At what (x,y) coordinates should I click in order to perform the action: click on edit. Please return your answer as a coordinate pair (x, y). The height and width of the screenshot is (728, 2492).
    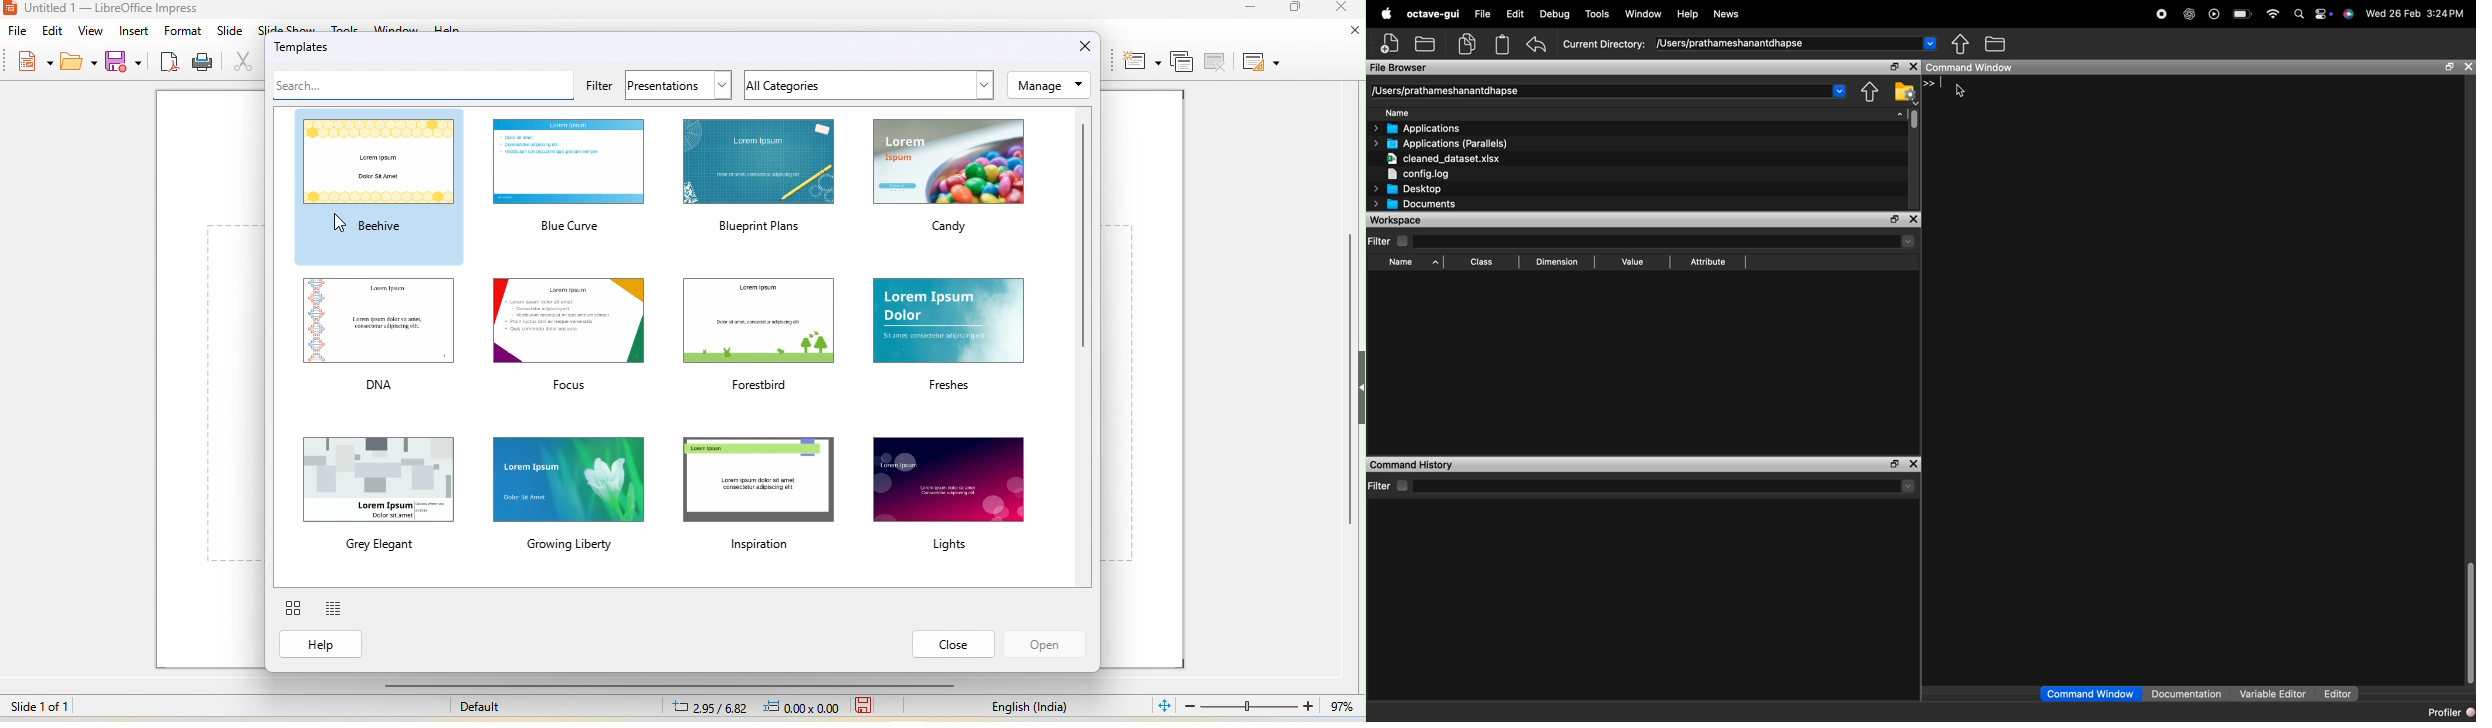
    Looking at the image, I should click on (53, 30).